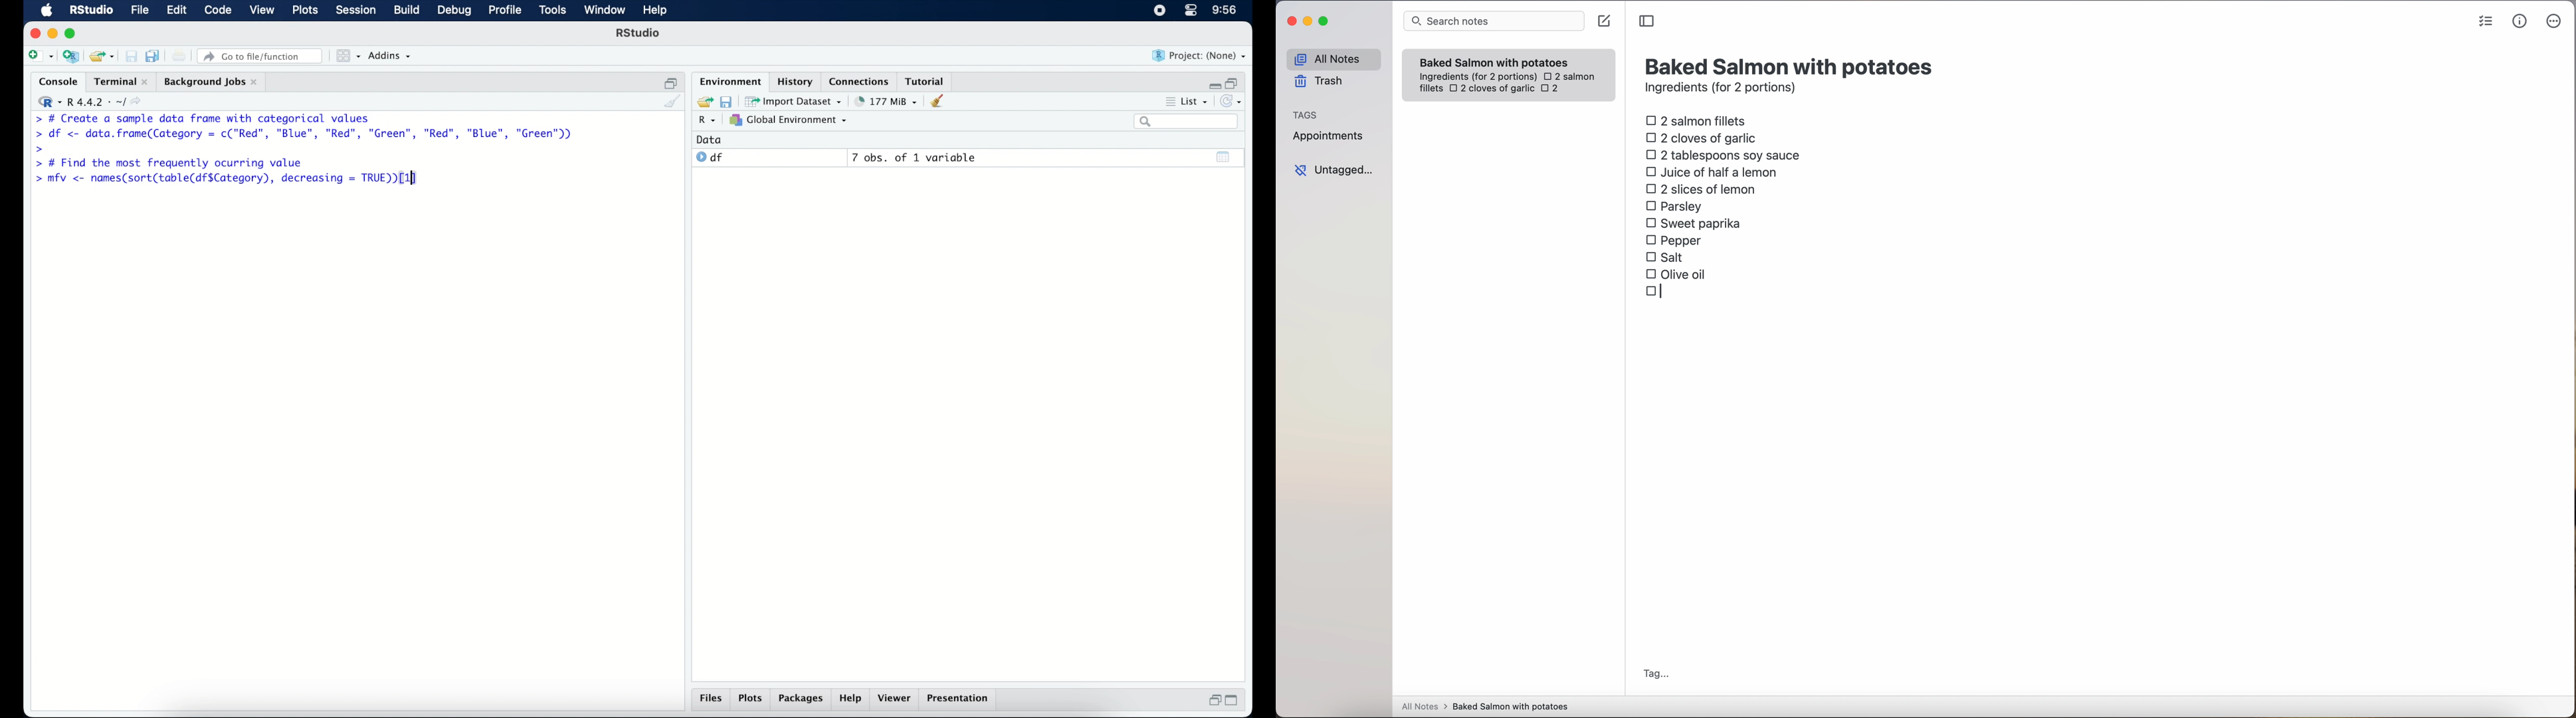 The width and height of the screenshot is (2576, 728). I want to click on environment, so click(730, 80).